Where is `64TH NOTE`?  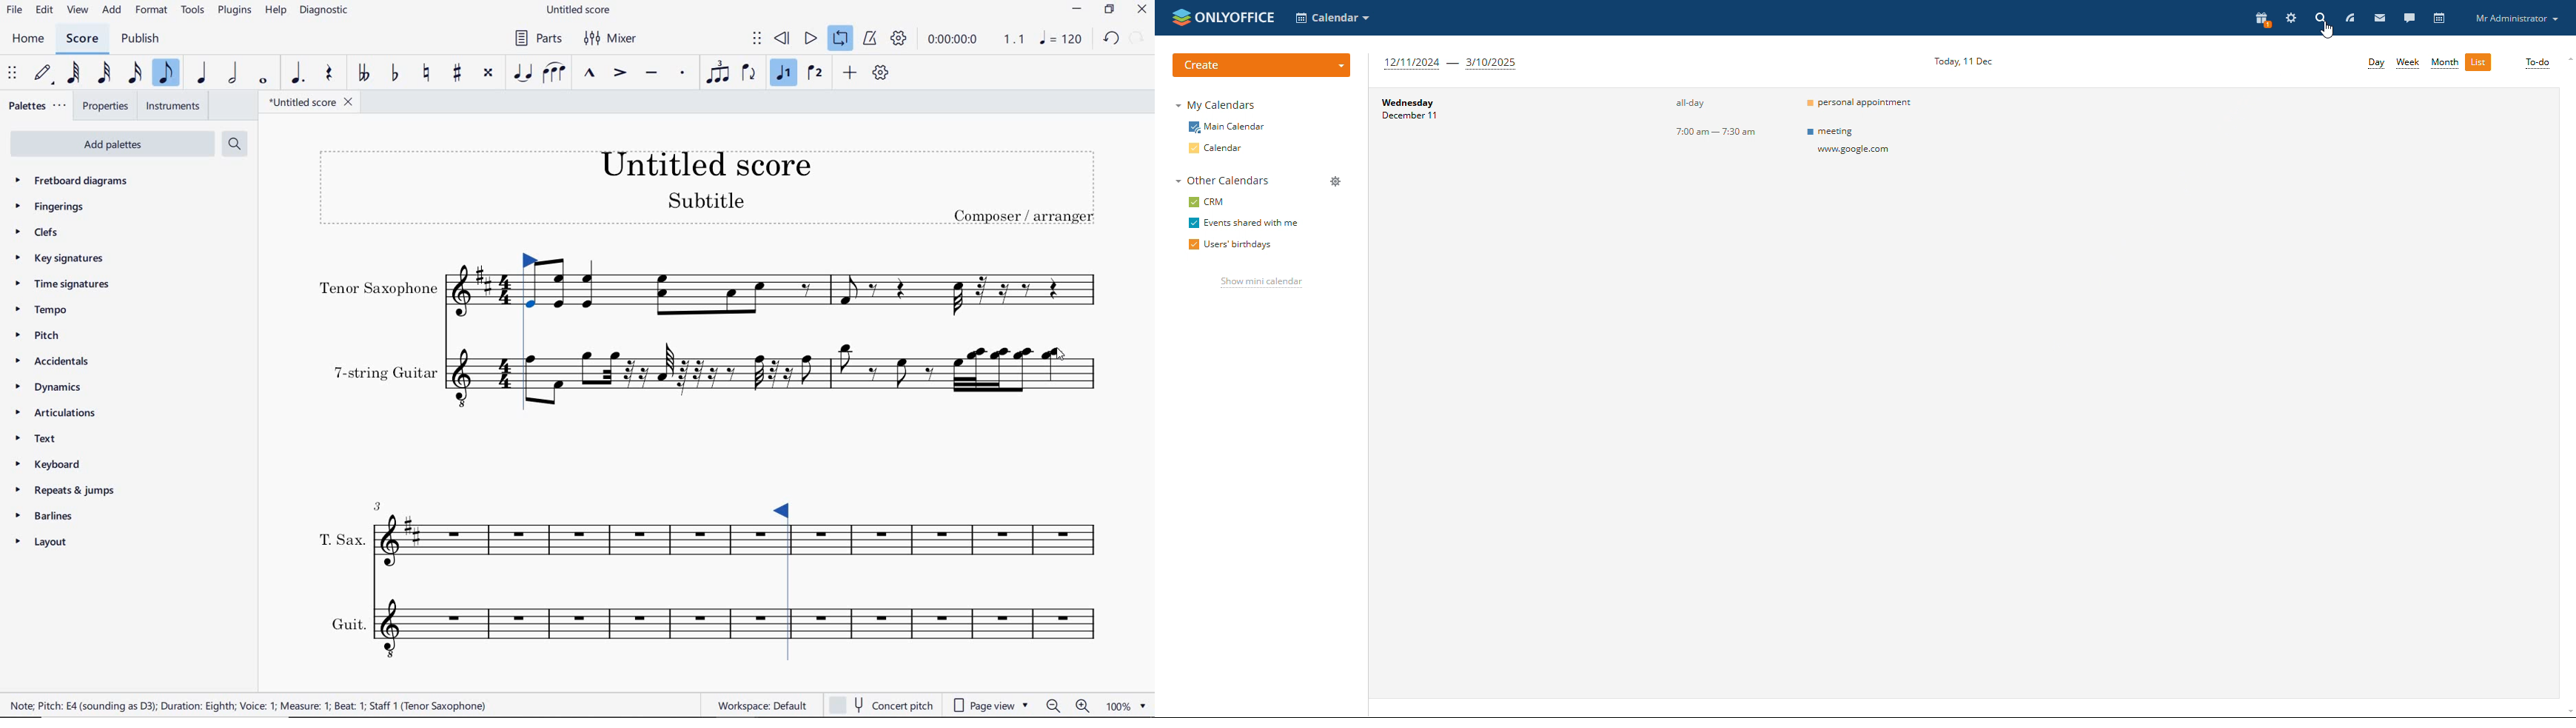 64TH NOTE is located at coordinates (73, 72).